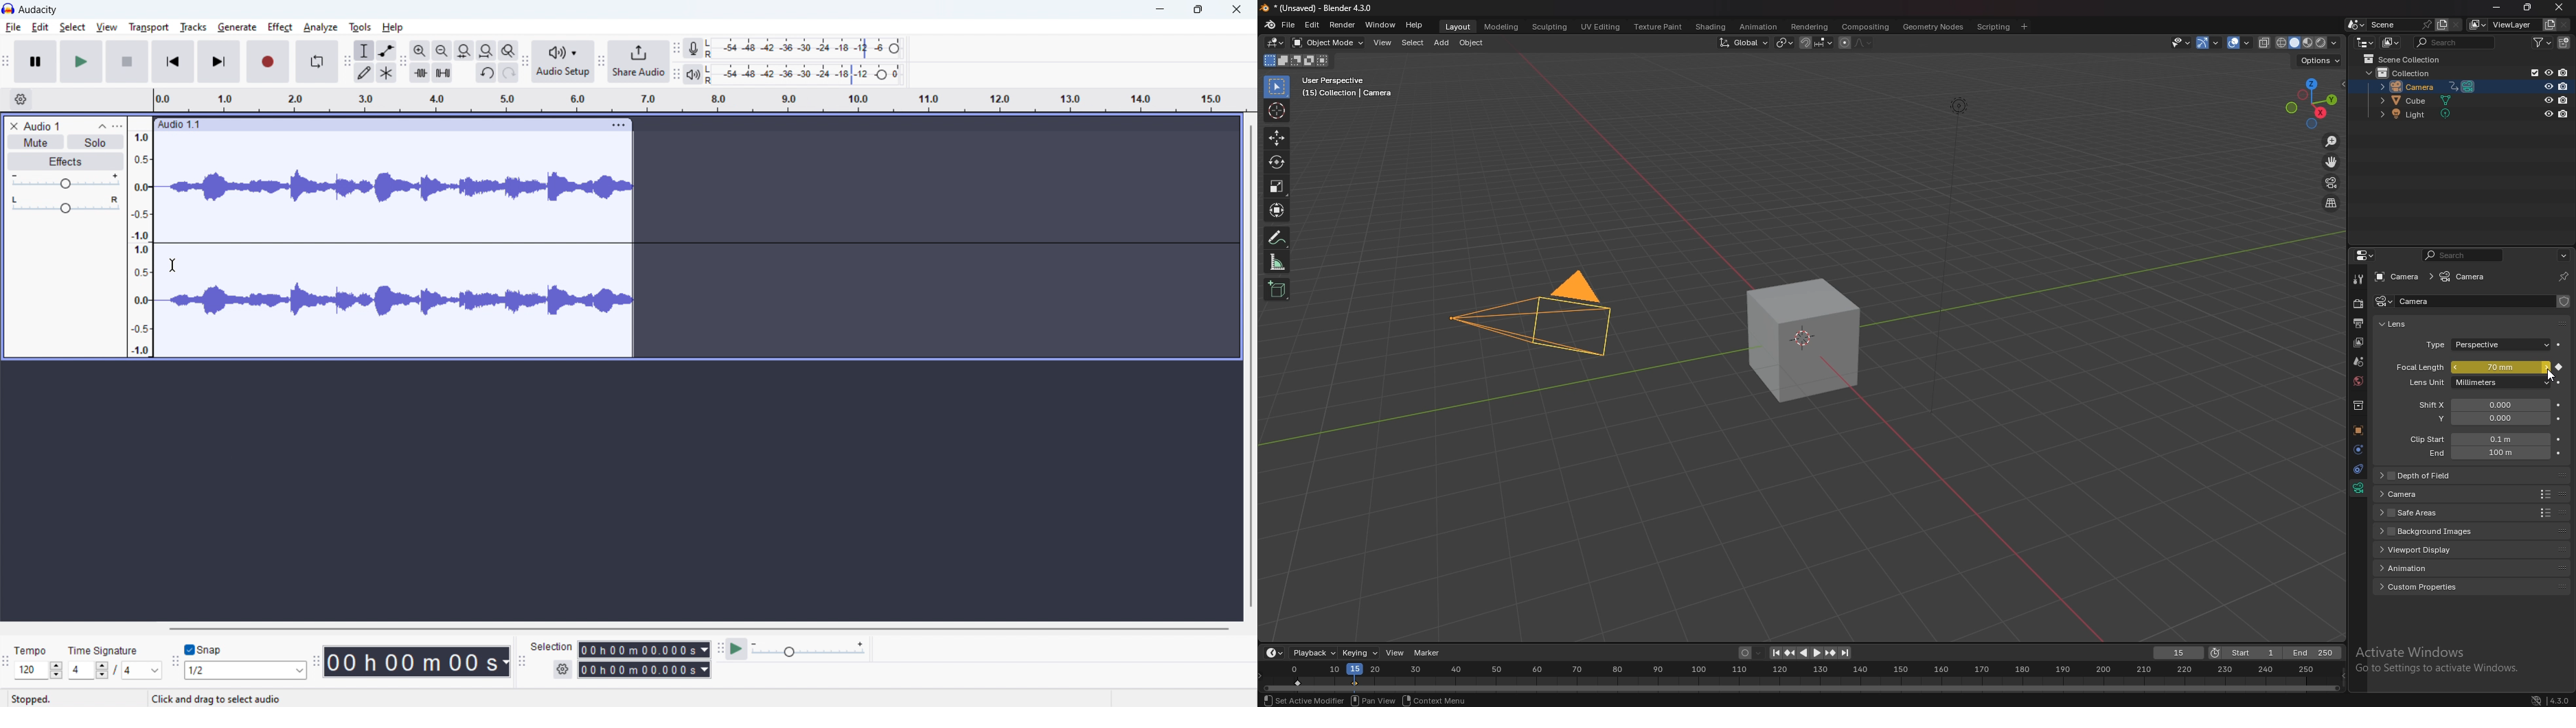  Describe the element at coordinates (1290, 25) in the screenshot. I see `file` at that location.